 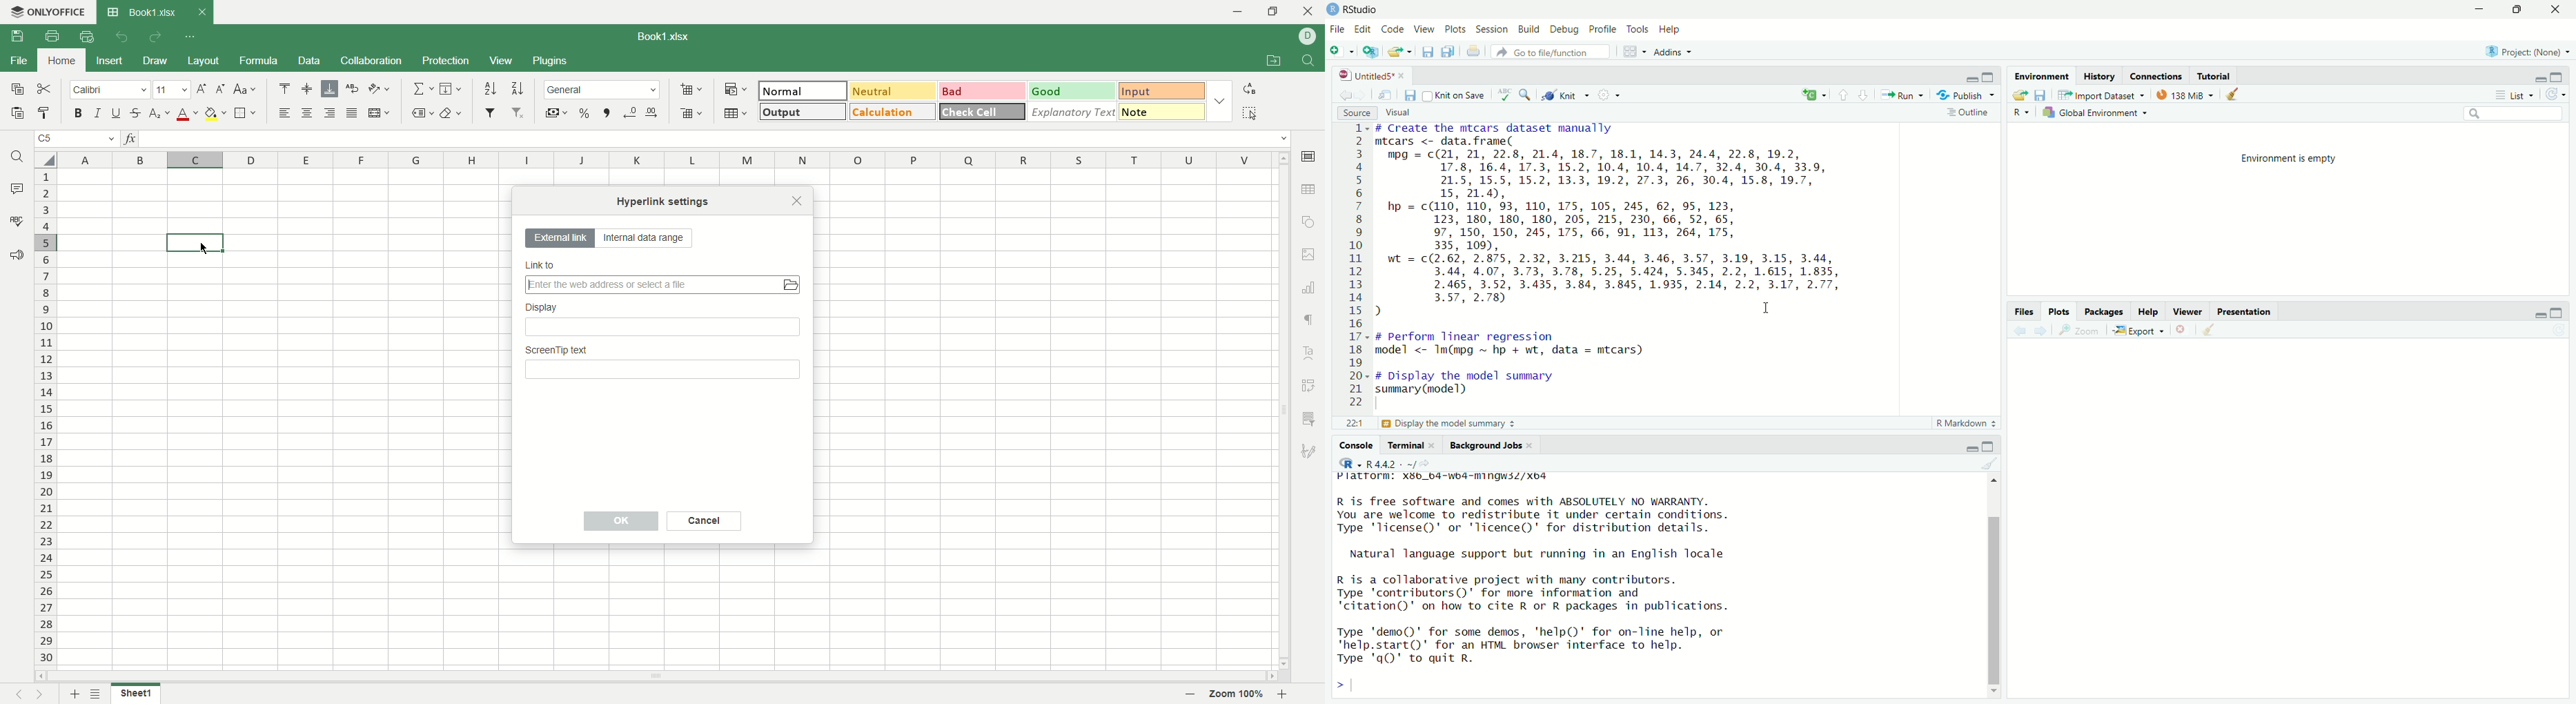 What do you see at coordinates (803, 90) in the screenshot?
I see `normal` at bounding box center [803, 90].